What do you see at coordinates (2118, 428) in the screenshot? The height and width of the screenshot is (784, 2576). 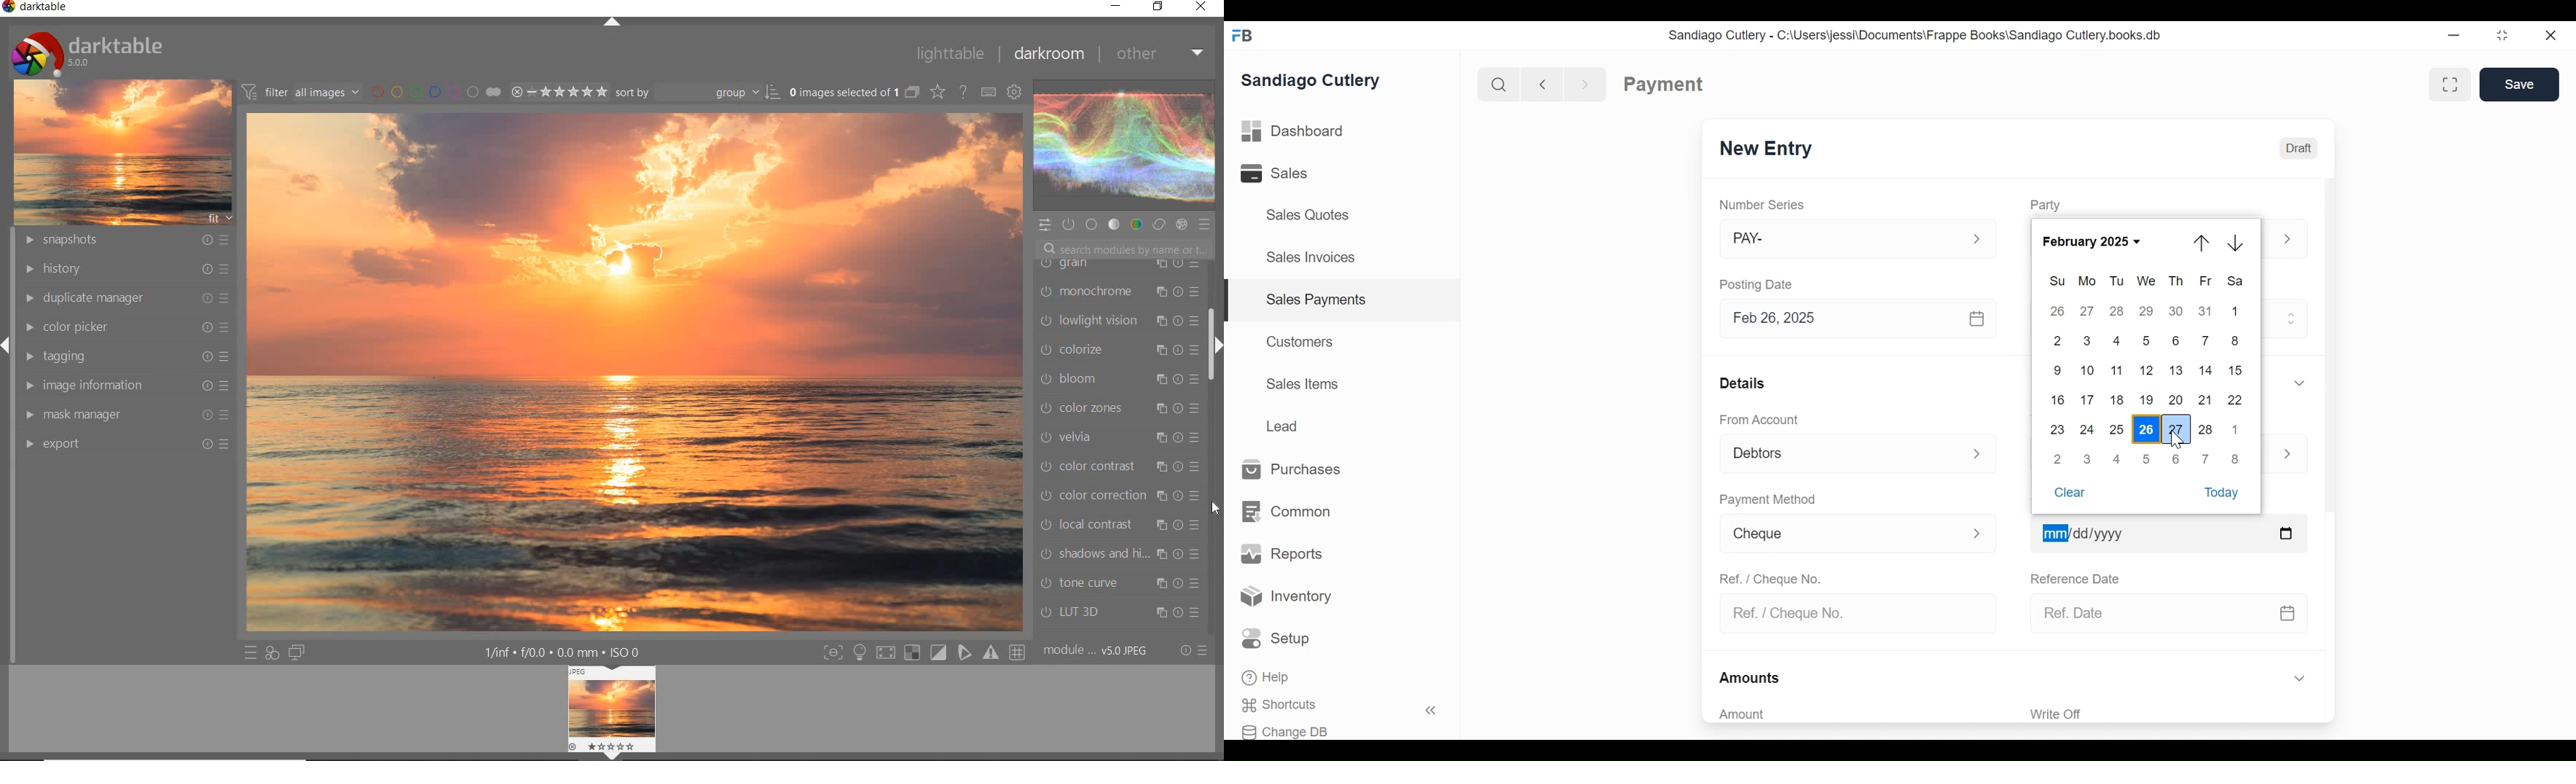 I see `25` at bounding box center [2118, 428].